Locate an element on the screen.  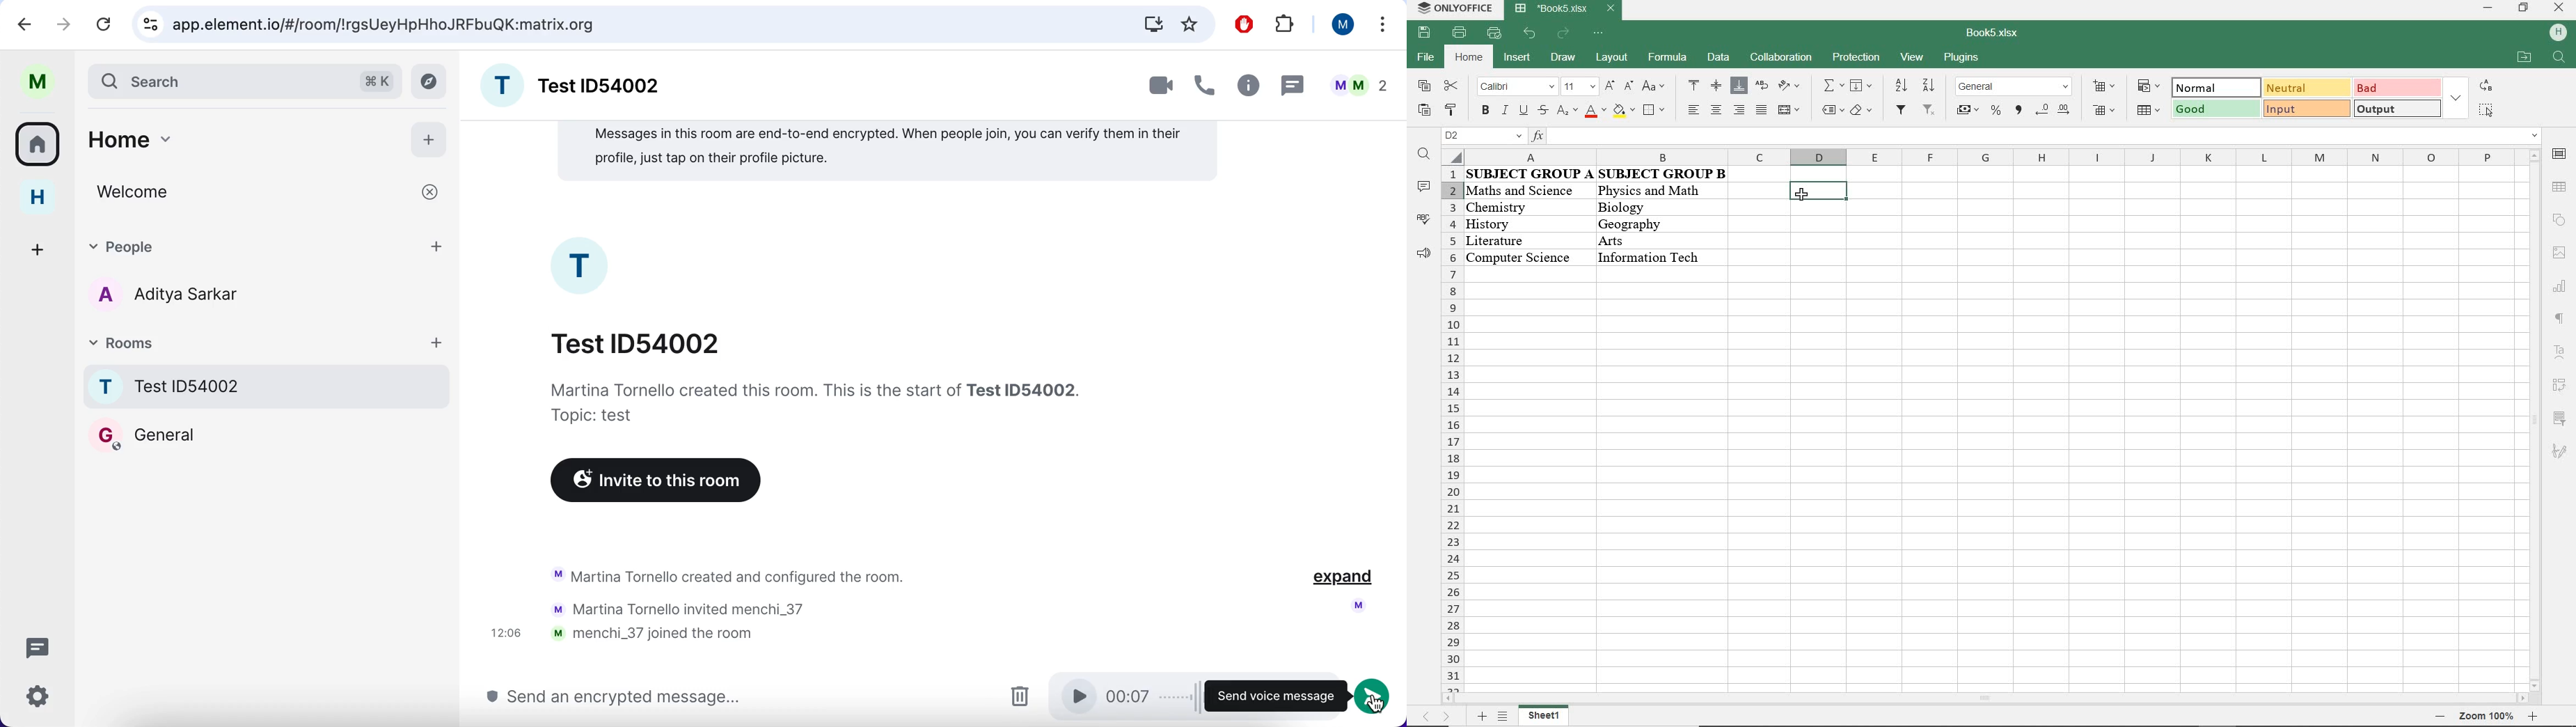
extensions is located at coordinates (1285, 23).